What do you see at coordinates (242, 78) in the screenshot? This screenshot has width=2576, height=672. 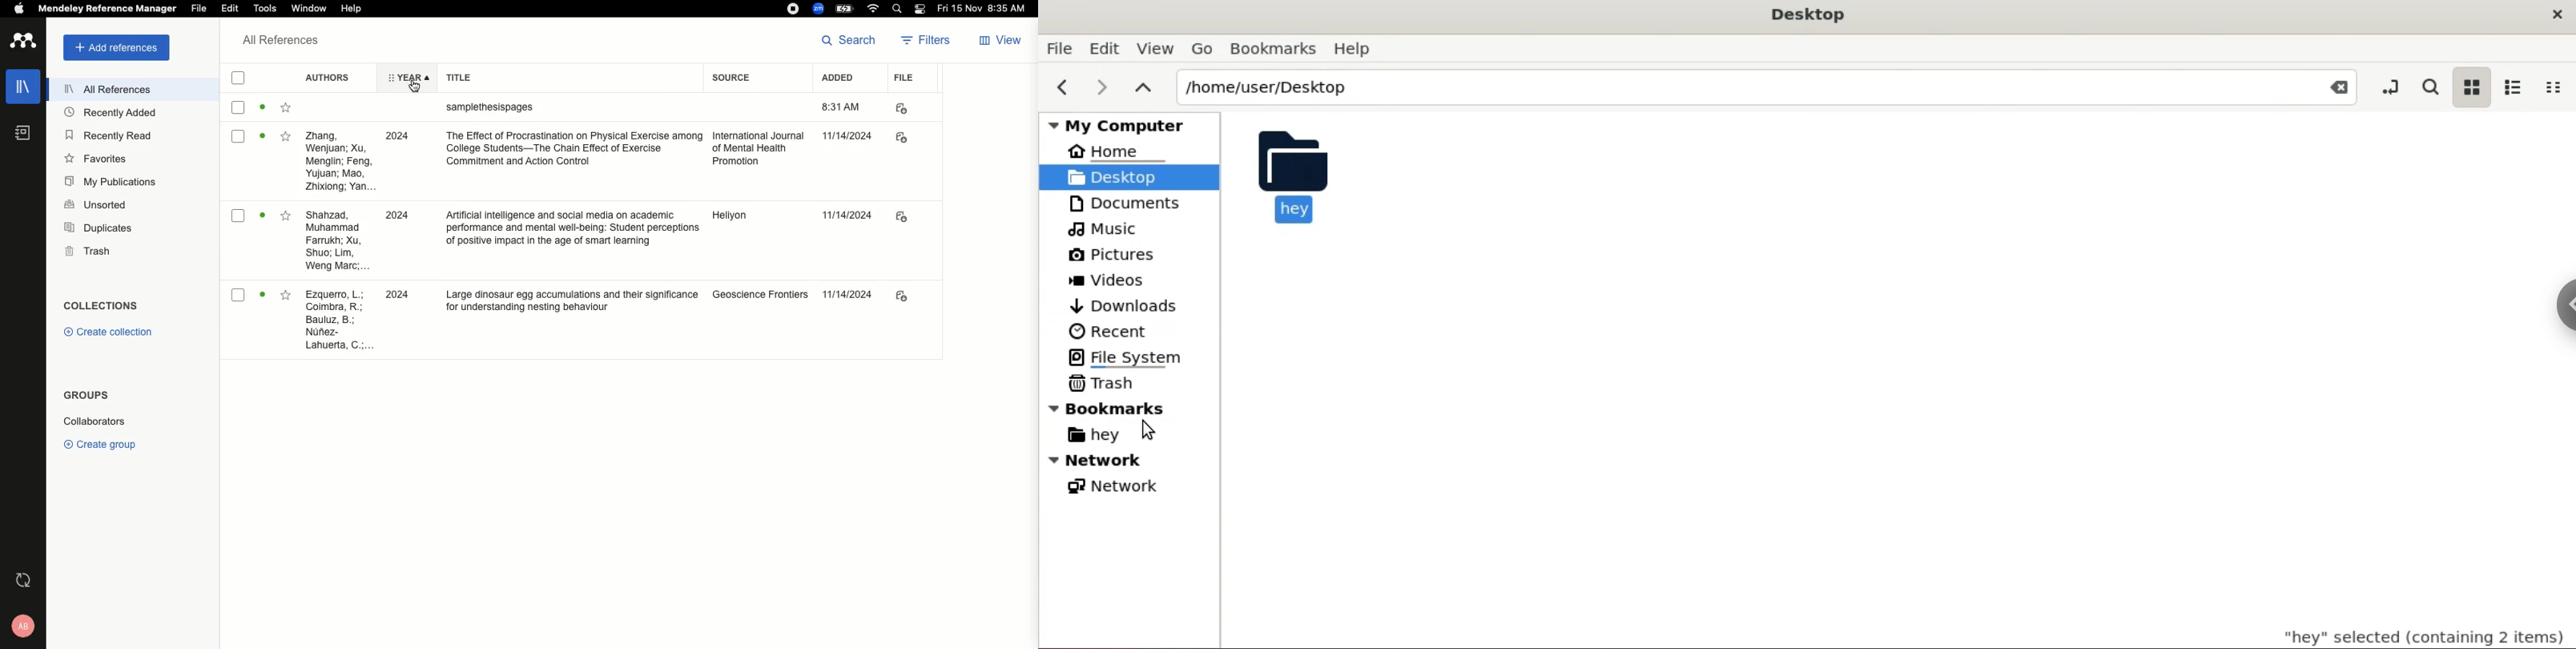 I see `select all document` at bounding box center [242, 78].